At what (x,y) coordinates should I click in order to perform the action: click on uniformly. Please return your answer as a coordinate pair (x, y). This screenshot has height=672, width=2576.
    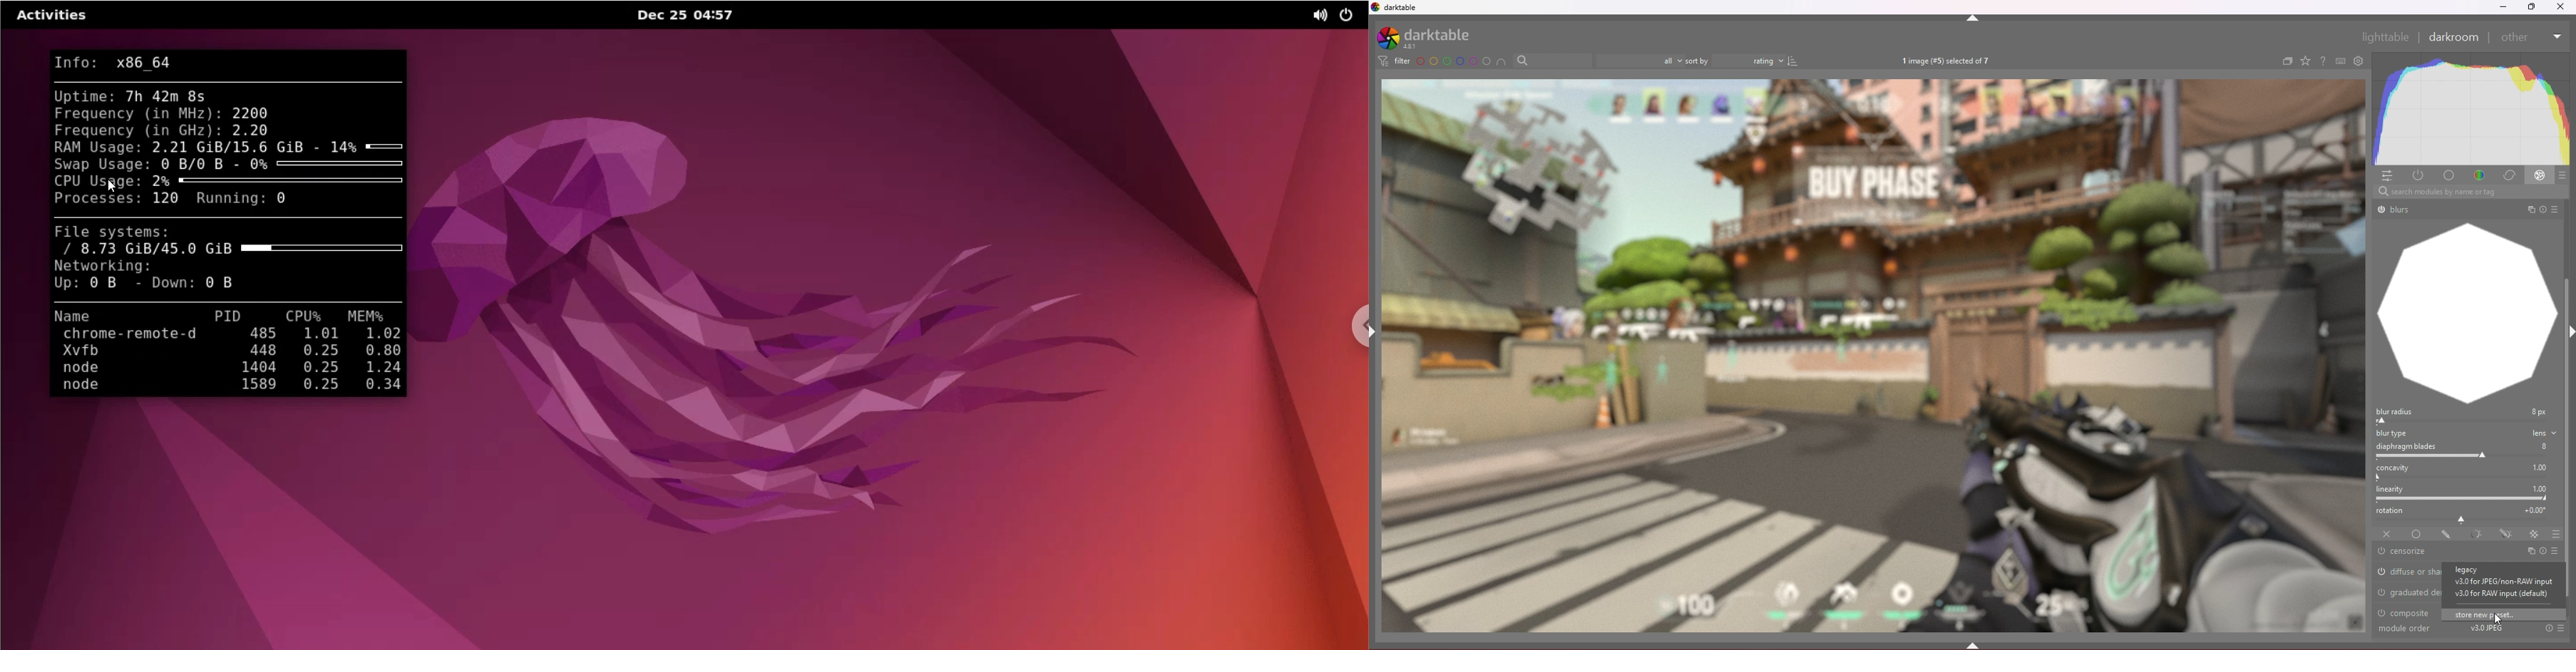
    Looking at the image, I should click on (2417, 534).